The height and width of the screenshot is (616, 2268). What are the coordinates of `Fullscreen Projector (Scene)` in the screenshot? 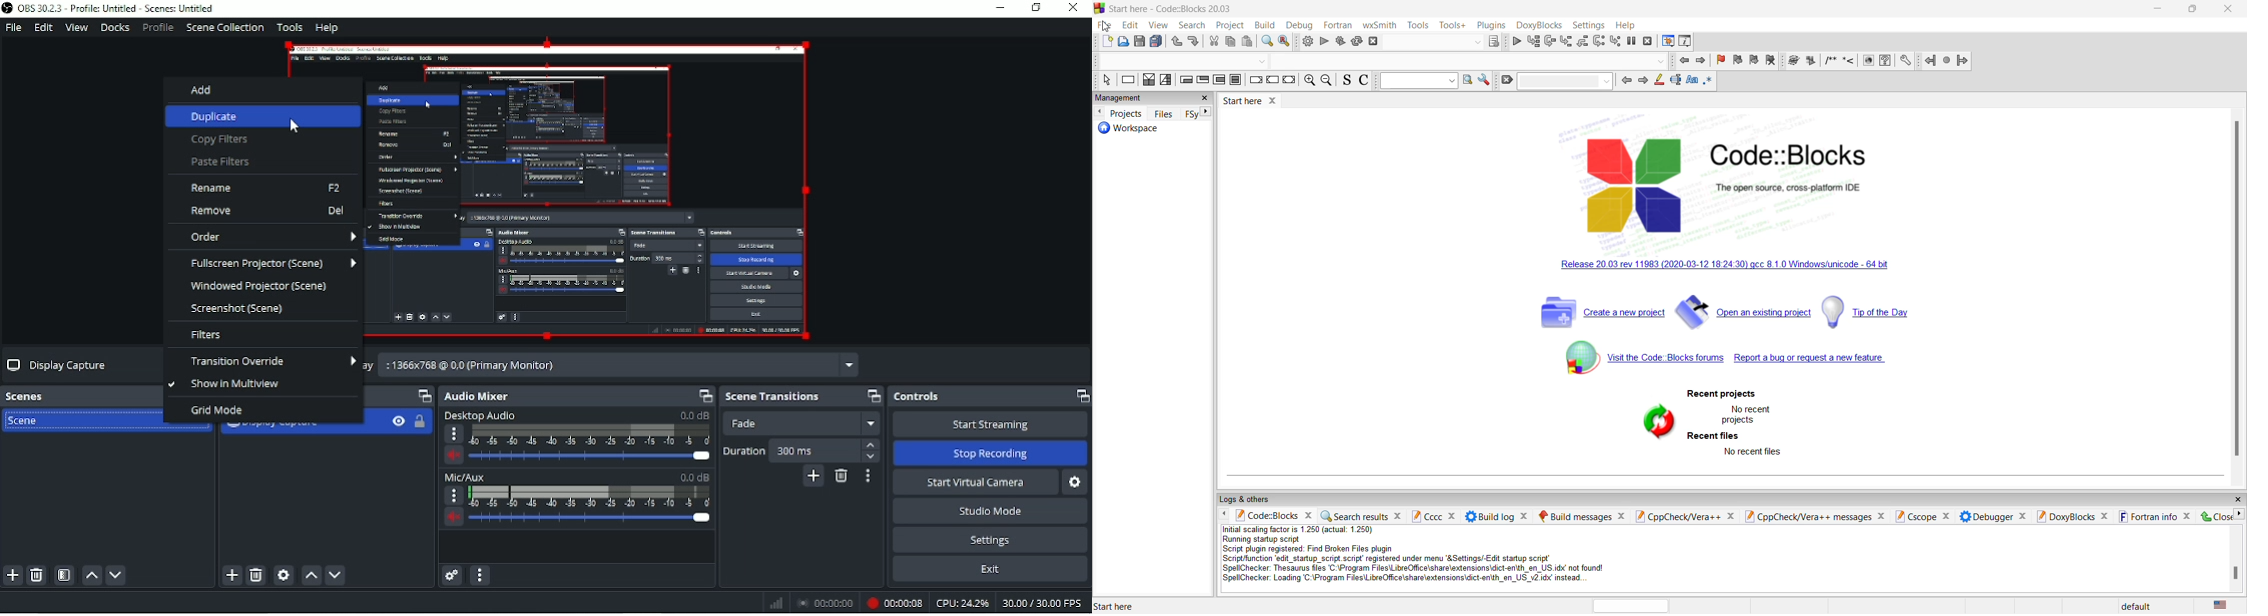 It's located at (272, 263).